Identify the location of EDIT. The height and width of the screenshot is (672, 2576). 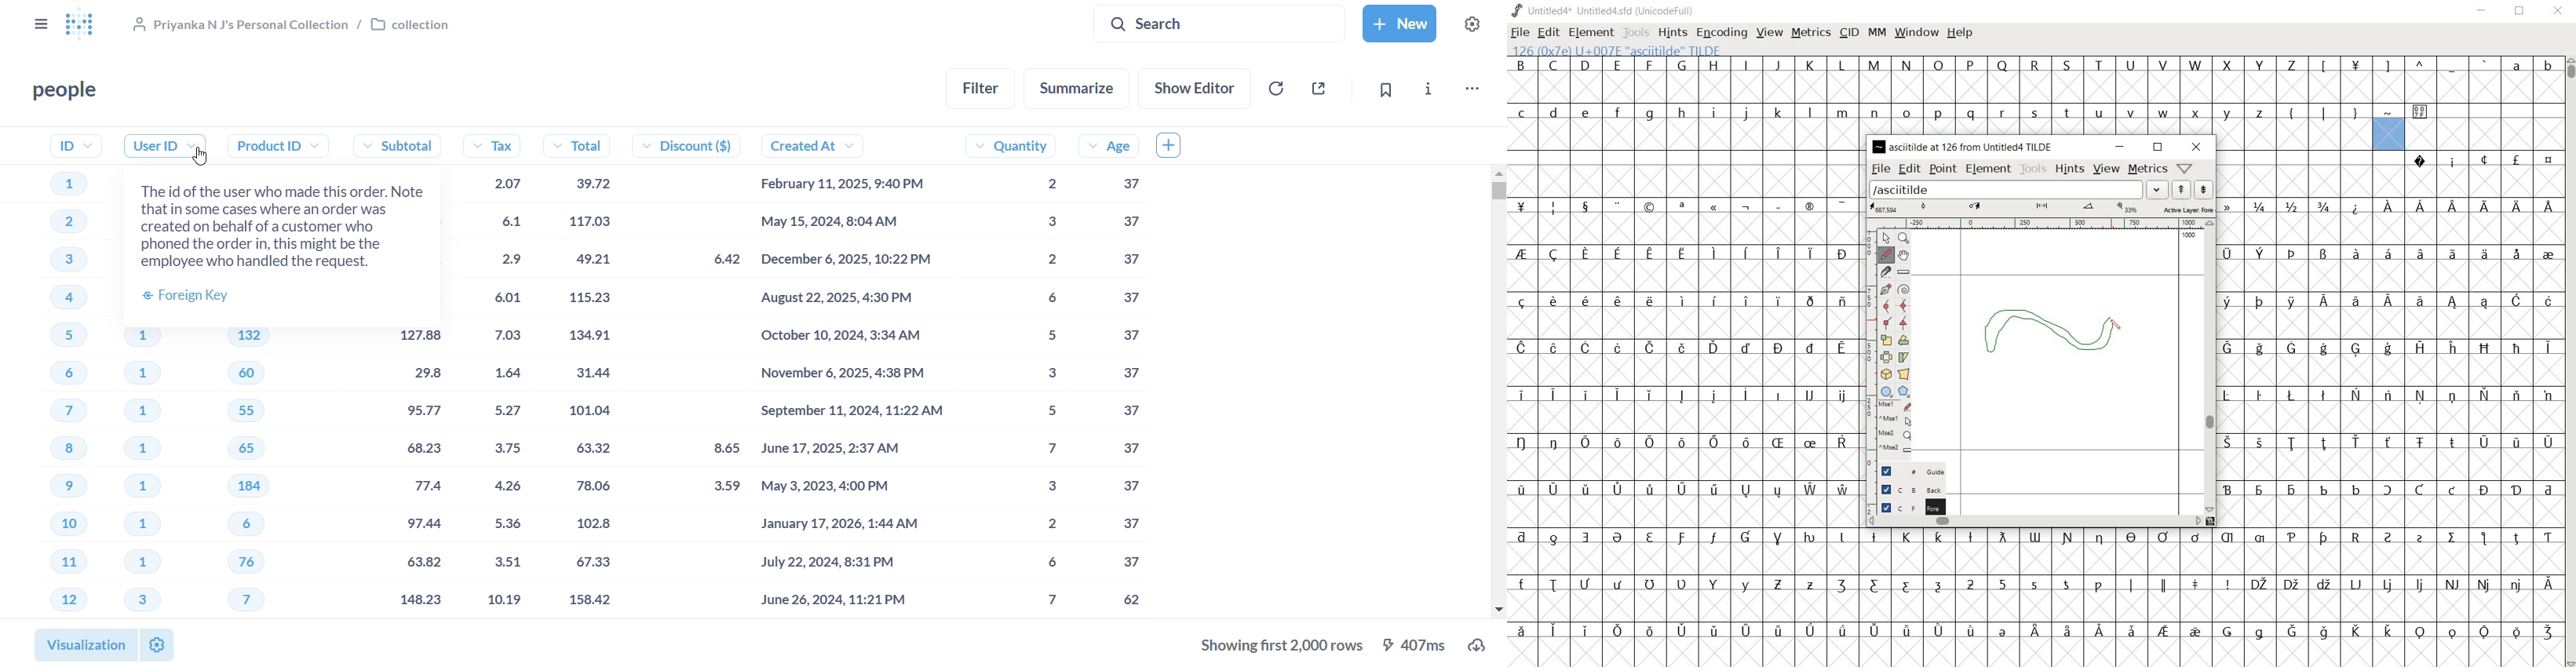
(1547, 32).